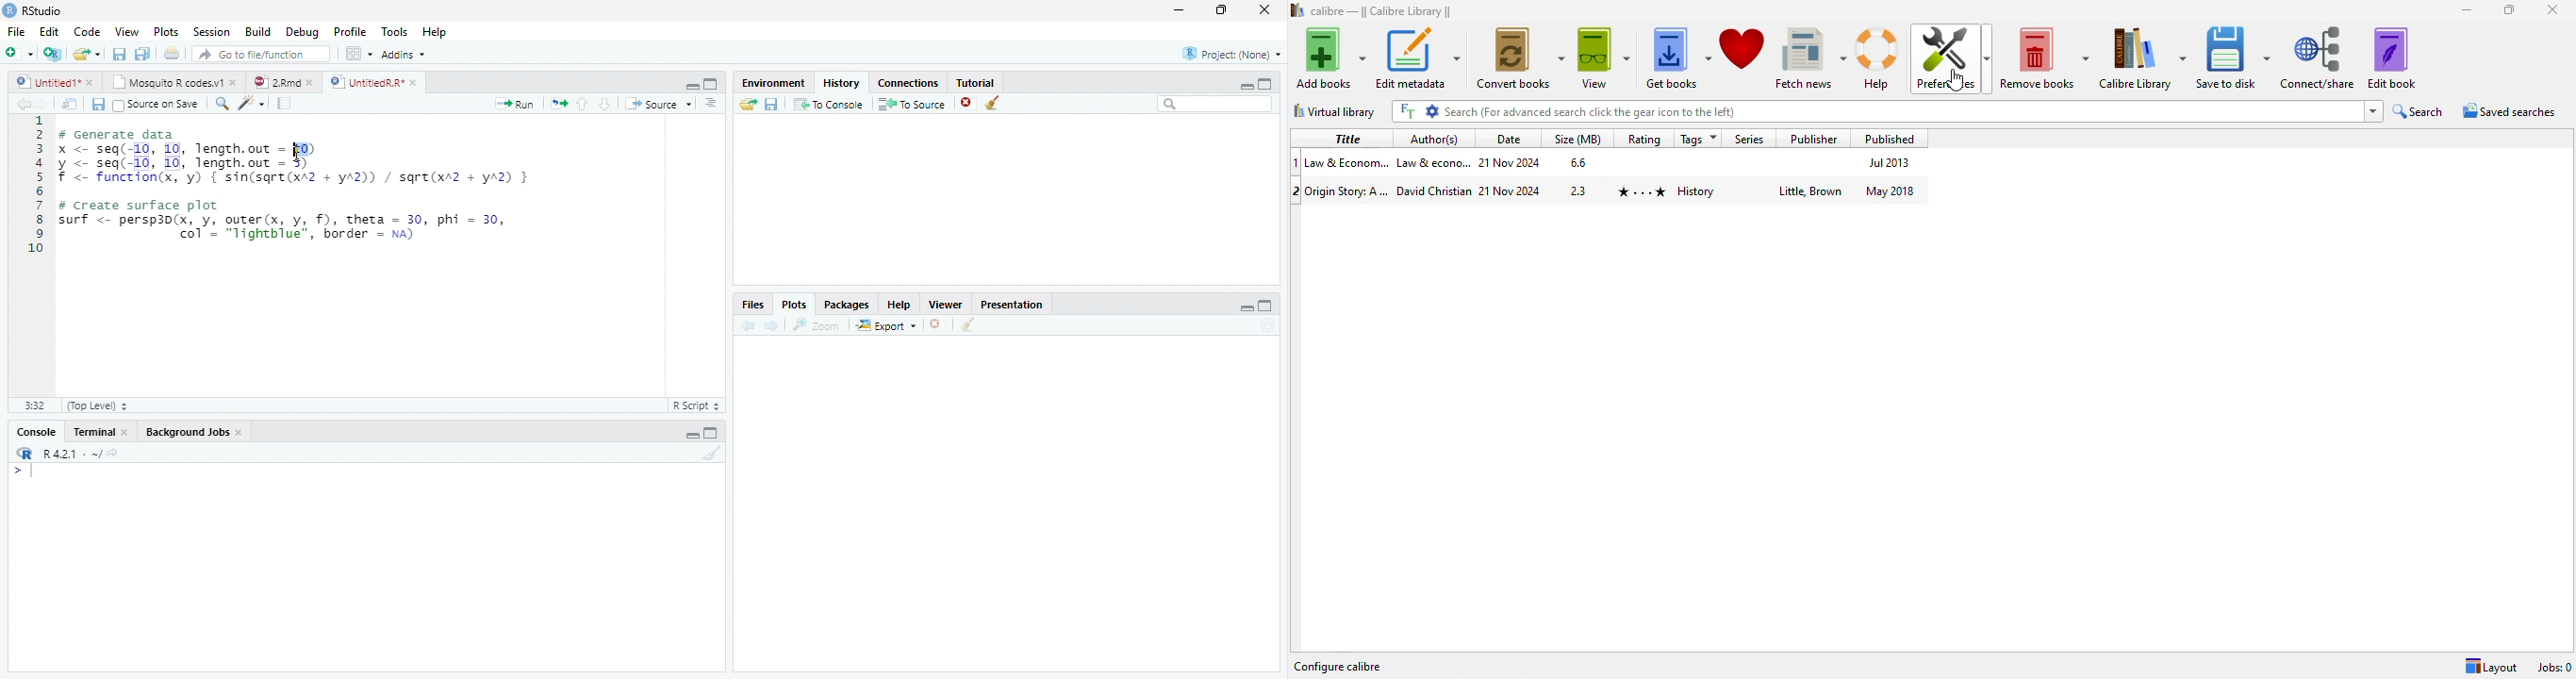 The image size is (2576, 700). What do you see at coordinates (221, 104) in the screenshot?
I see `Find/replace` at bounding box center [221, 104].